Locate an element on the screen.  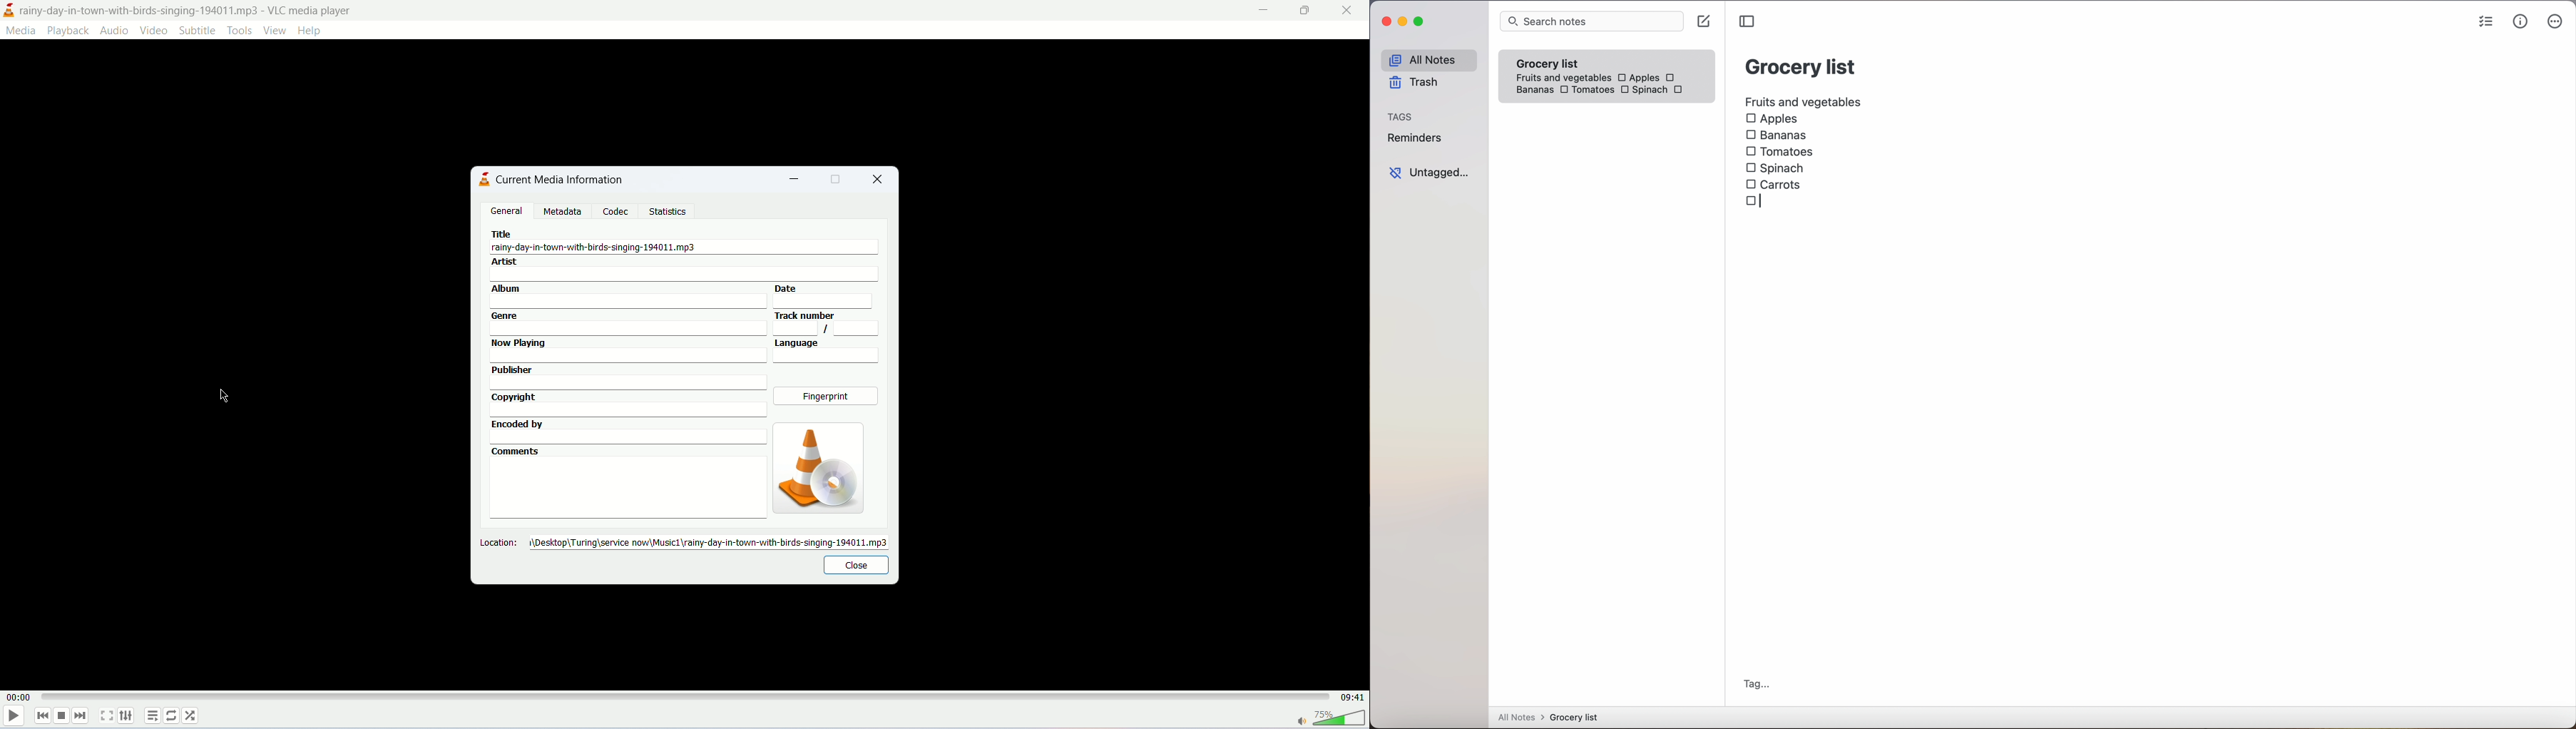
fingerprint is located at coordinates (827, 396).